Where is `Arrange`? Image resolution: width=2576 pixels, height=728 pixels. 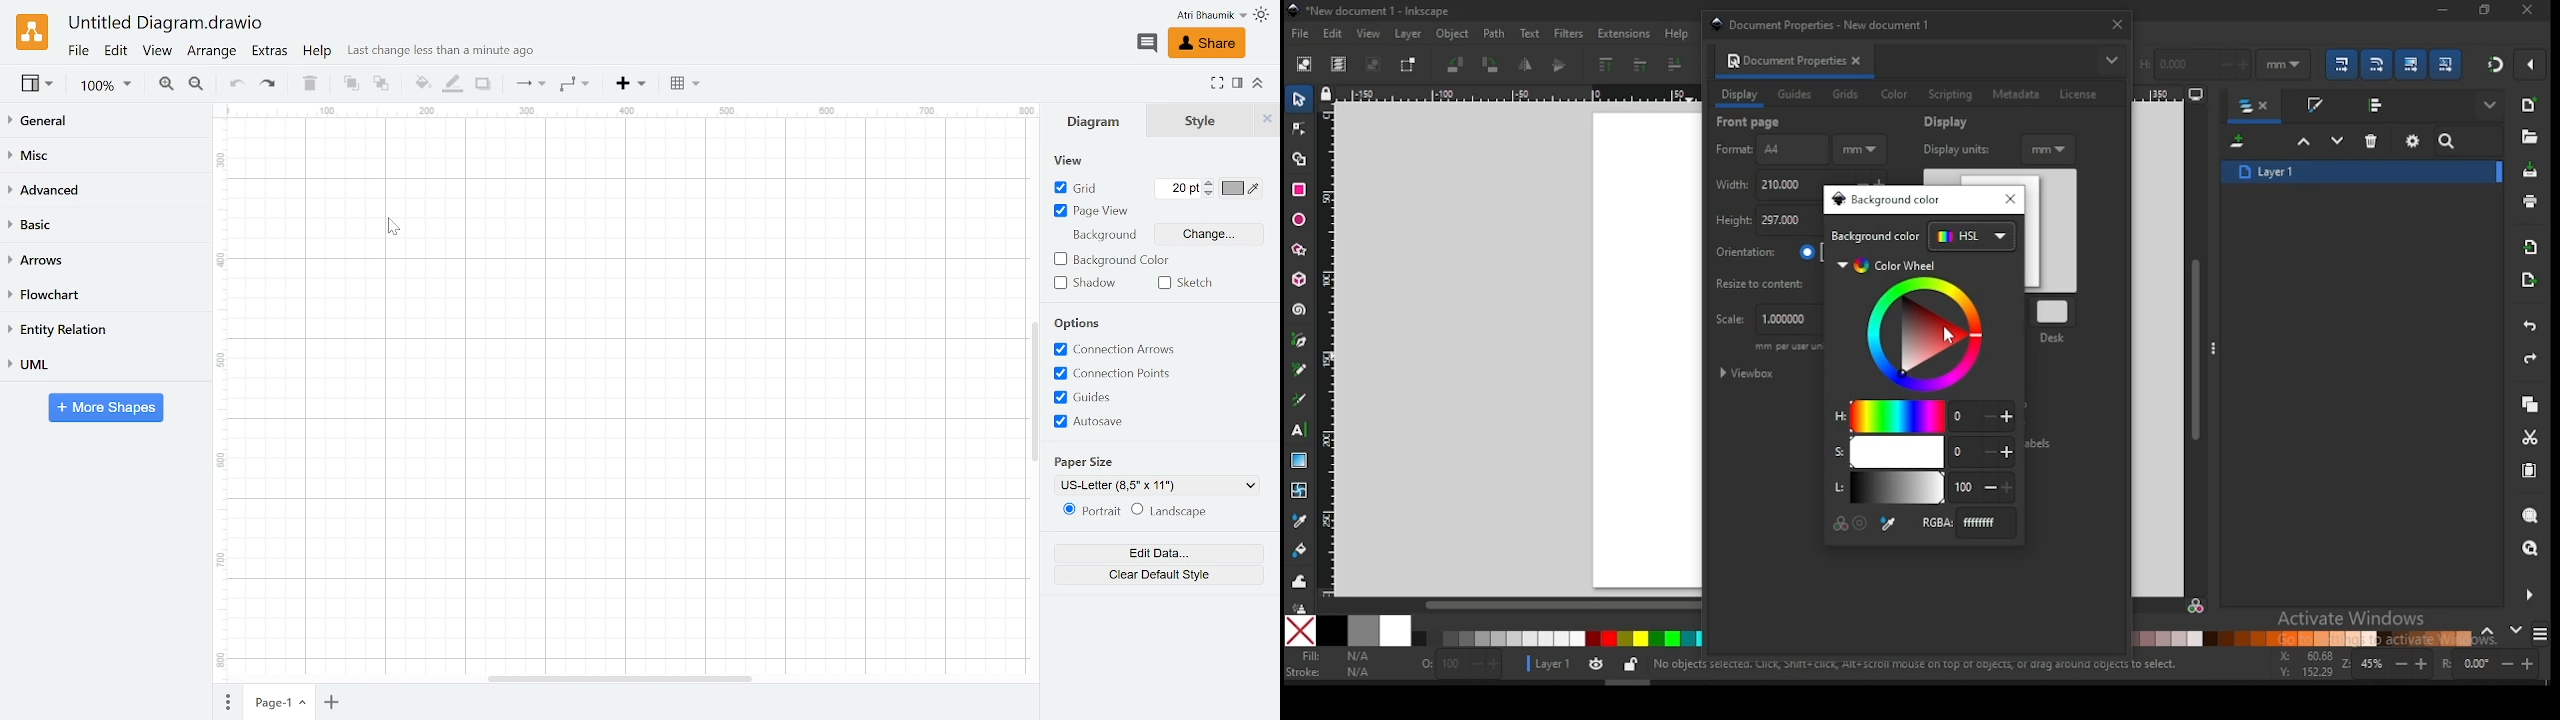 Arrange is located at coordinates (213, 53).